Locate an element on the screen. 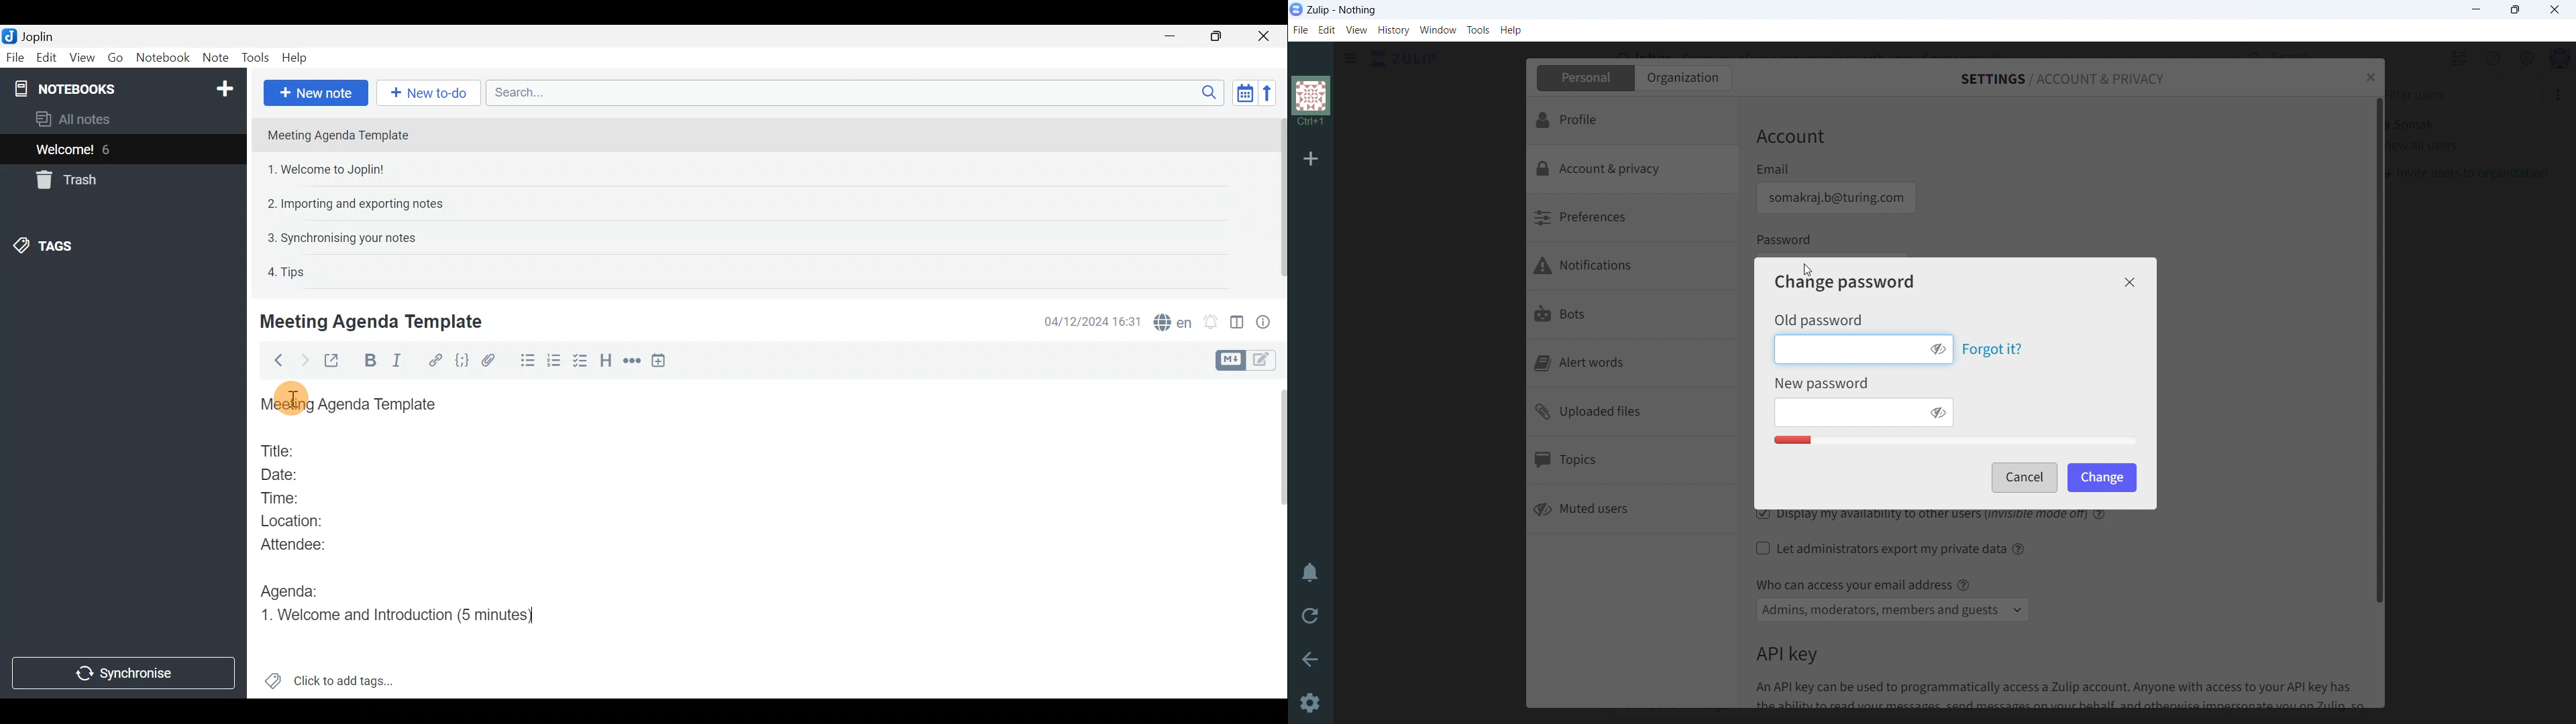 This screenshot has width=2576, height=728. Edit is located at coordinates (47, 59).